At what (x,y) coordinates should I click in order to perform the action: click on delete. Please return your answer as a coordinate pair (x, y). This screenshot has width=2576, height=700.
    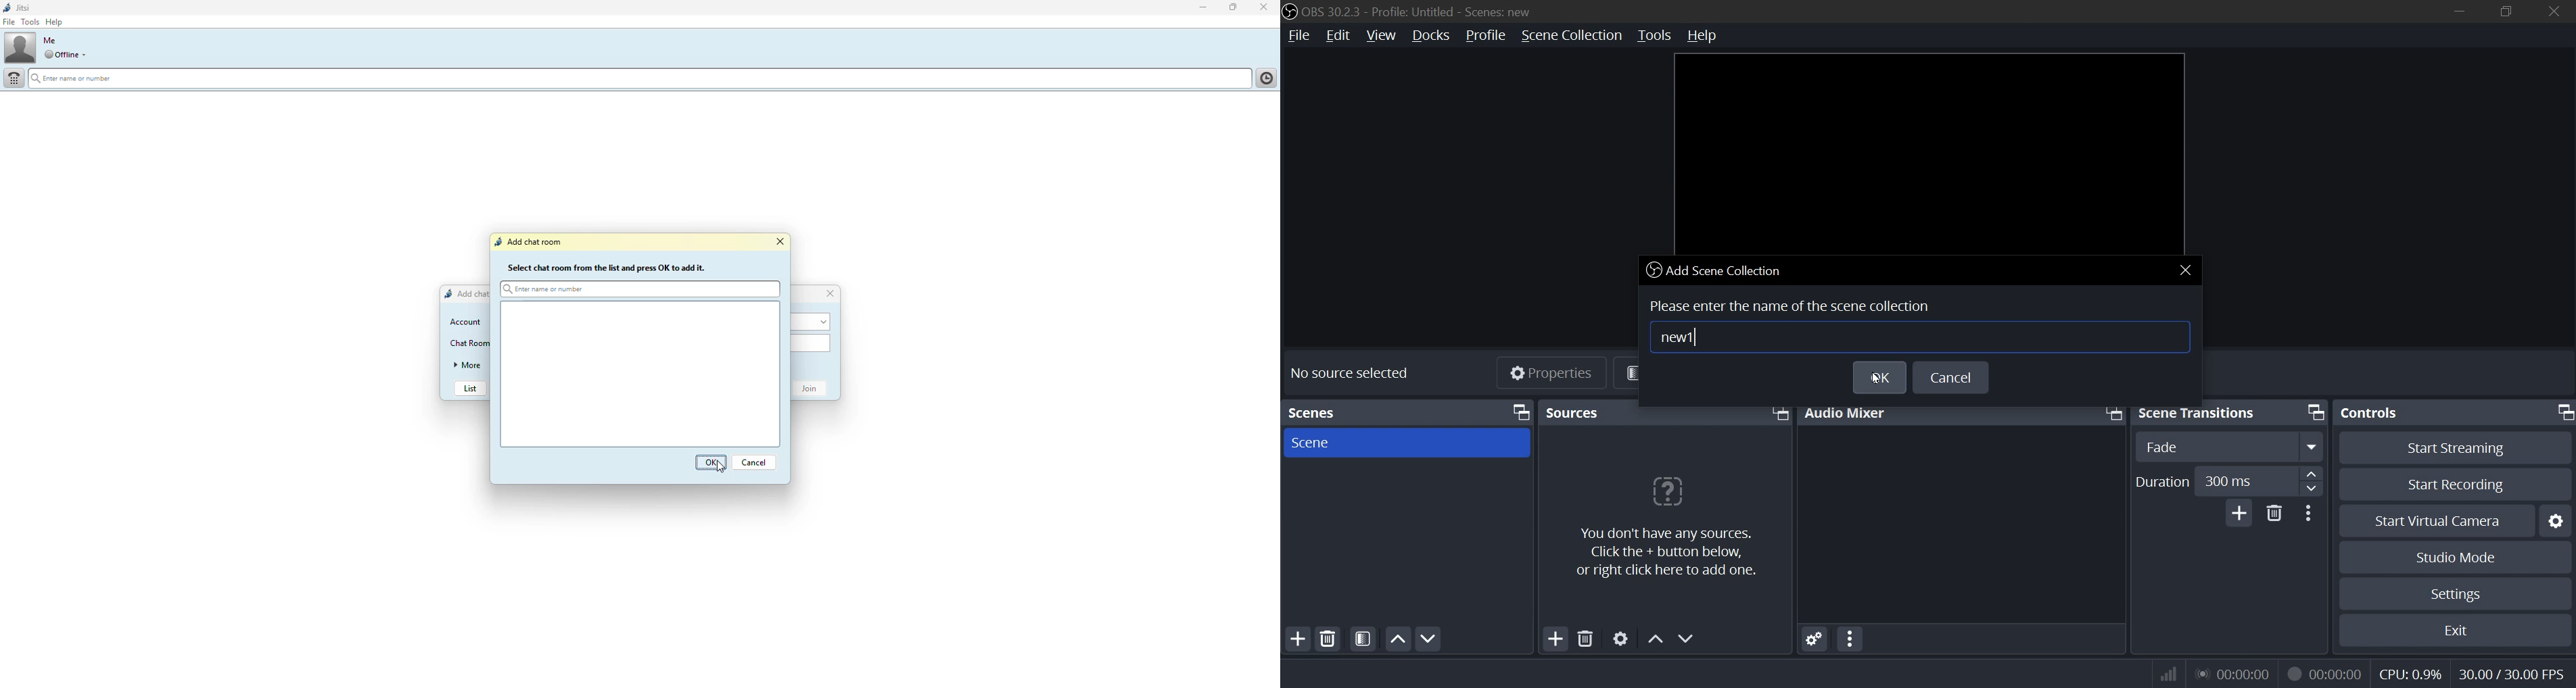
    Looking at the image, I should click on (1585, 639).